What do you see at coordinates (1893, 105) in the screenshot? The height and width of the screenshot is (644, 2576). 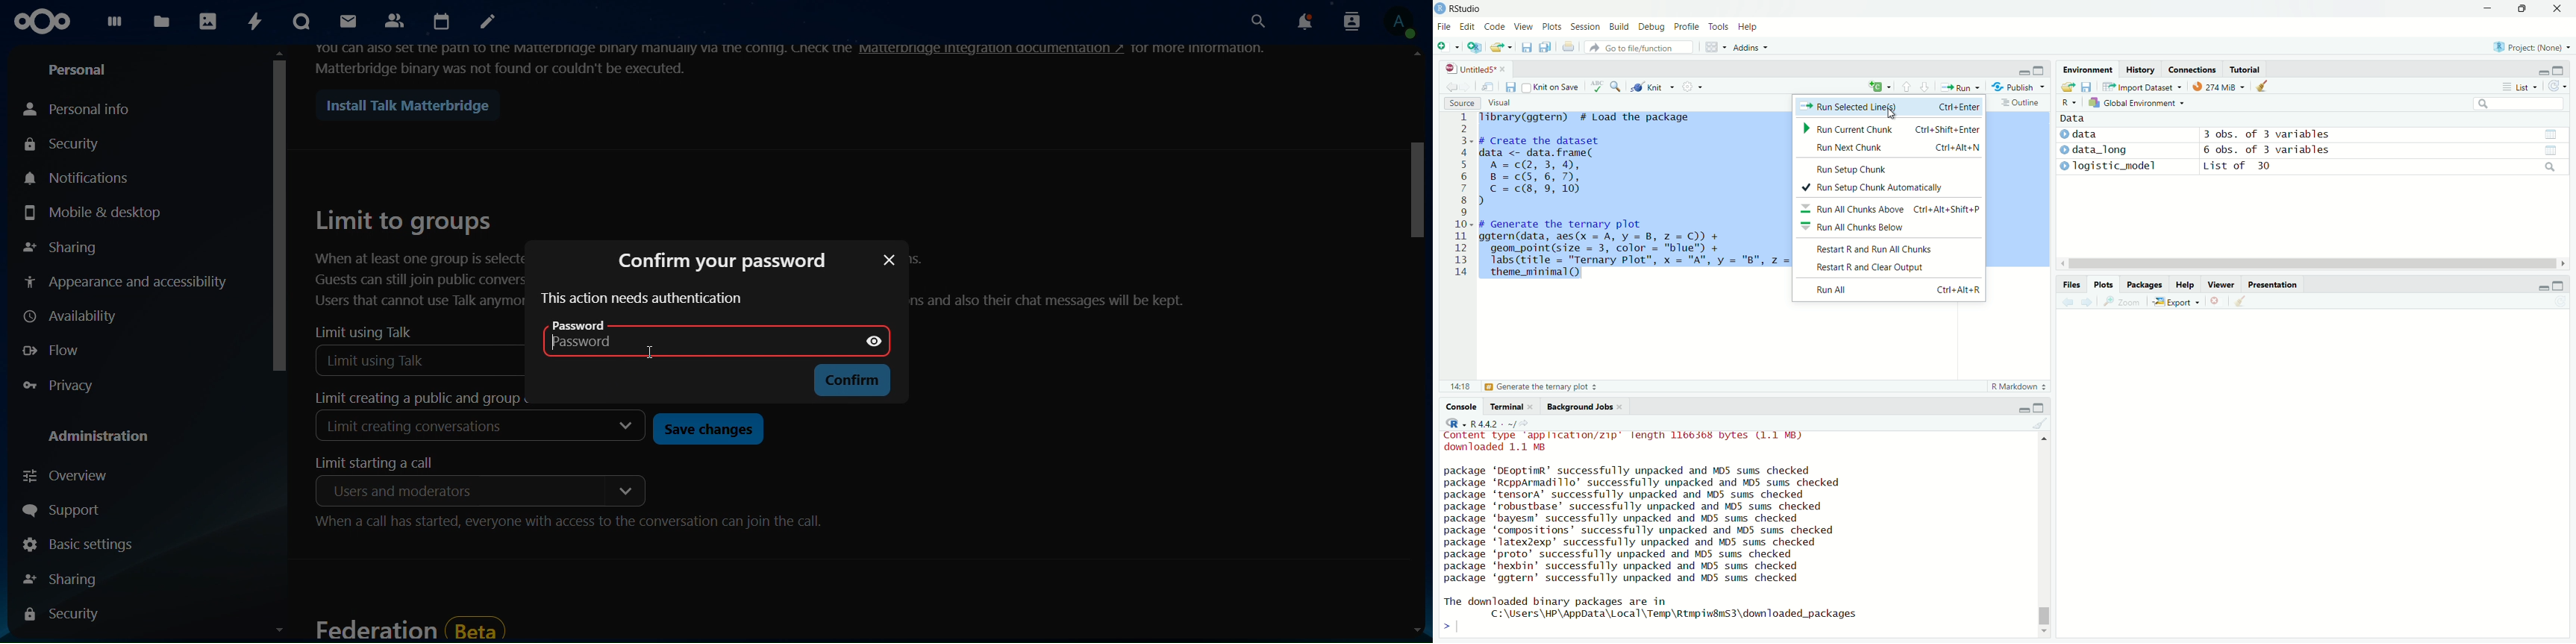 I see `+ Run Selected Line(s) Ctri+Enter` at bounding box center [1893, 105].